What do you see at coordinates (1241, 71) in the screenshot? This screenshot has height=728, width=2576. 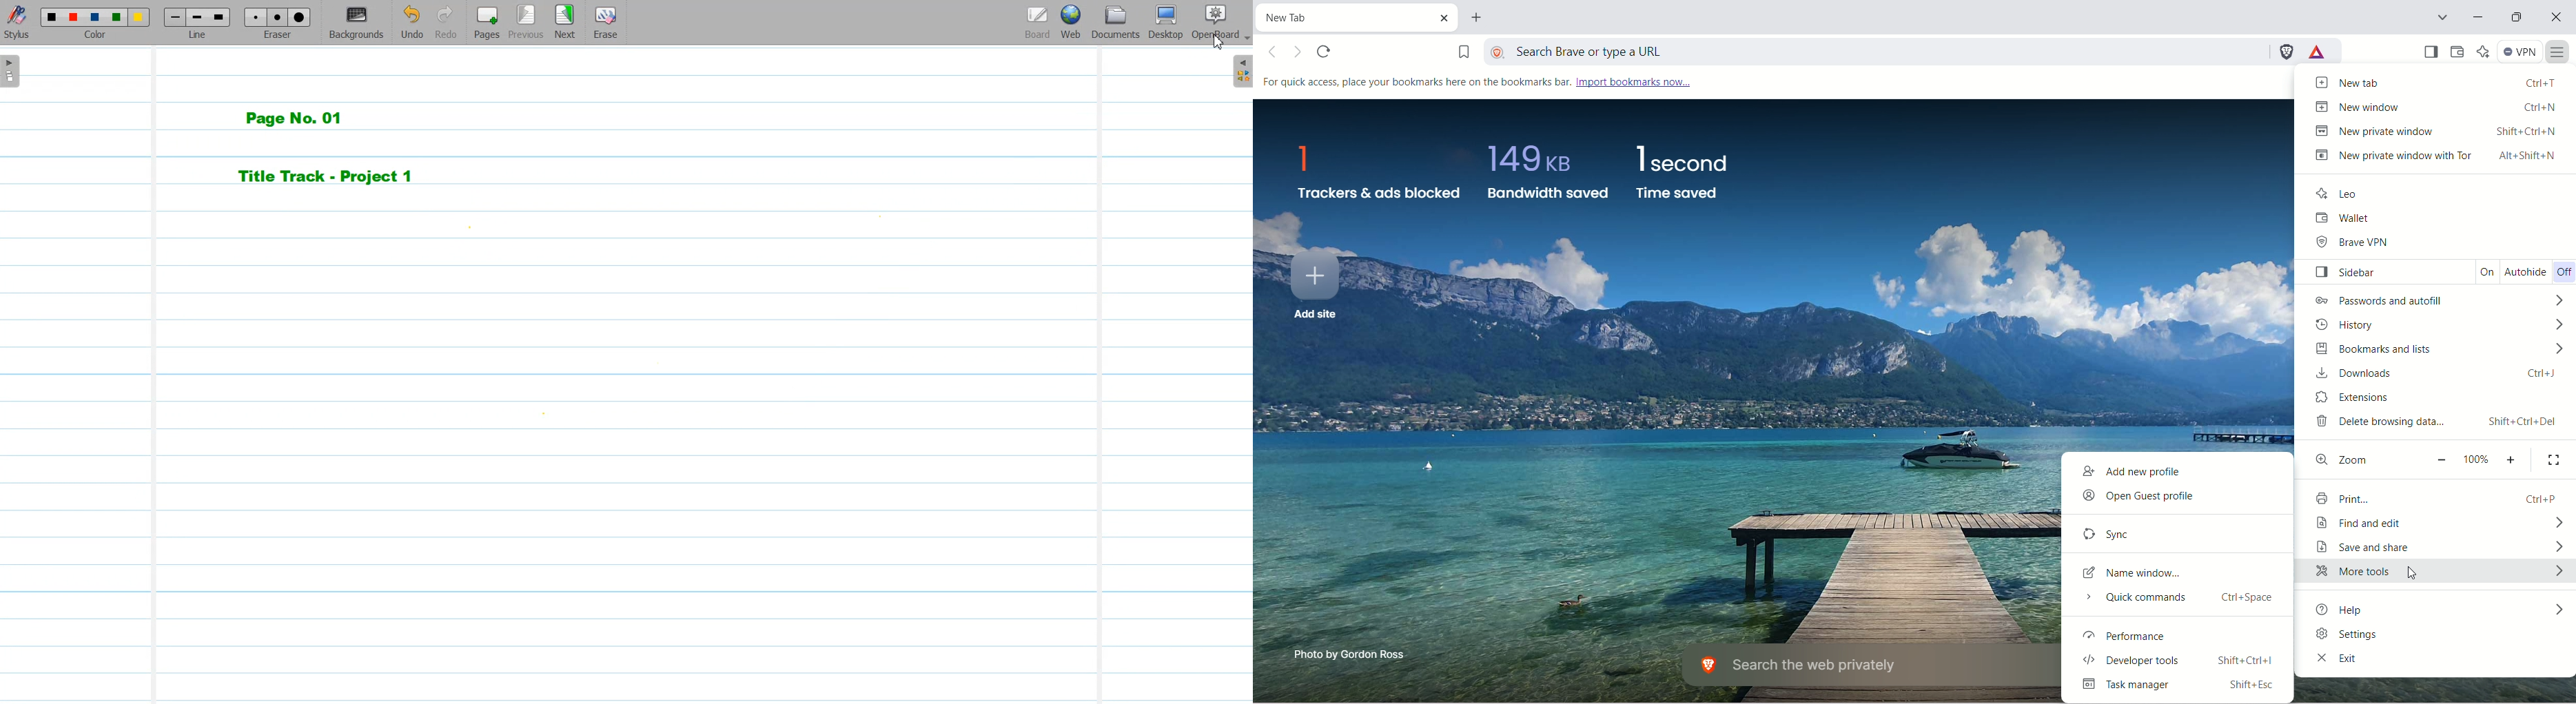 I see `Side Bar` at bounding box center [1241, 71].